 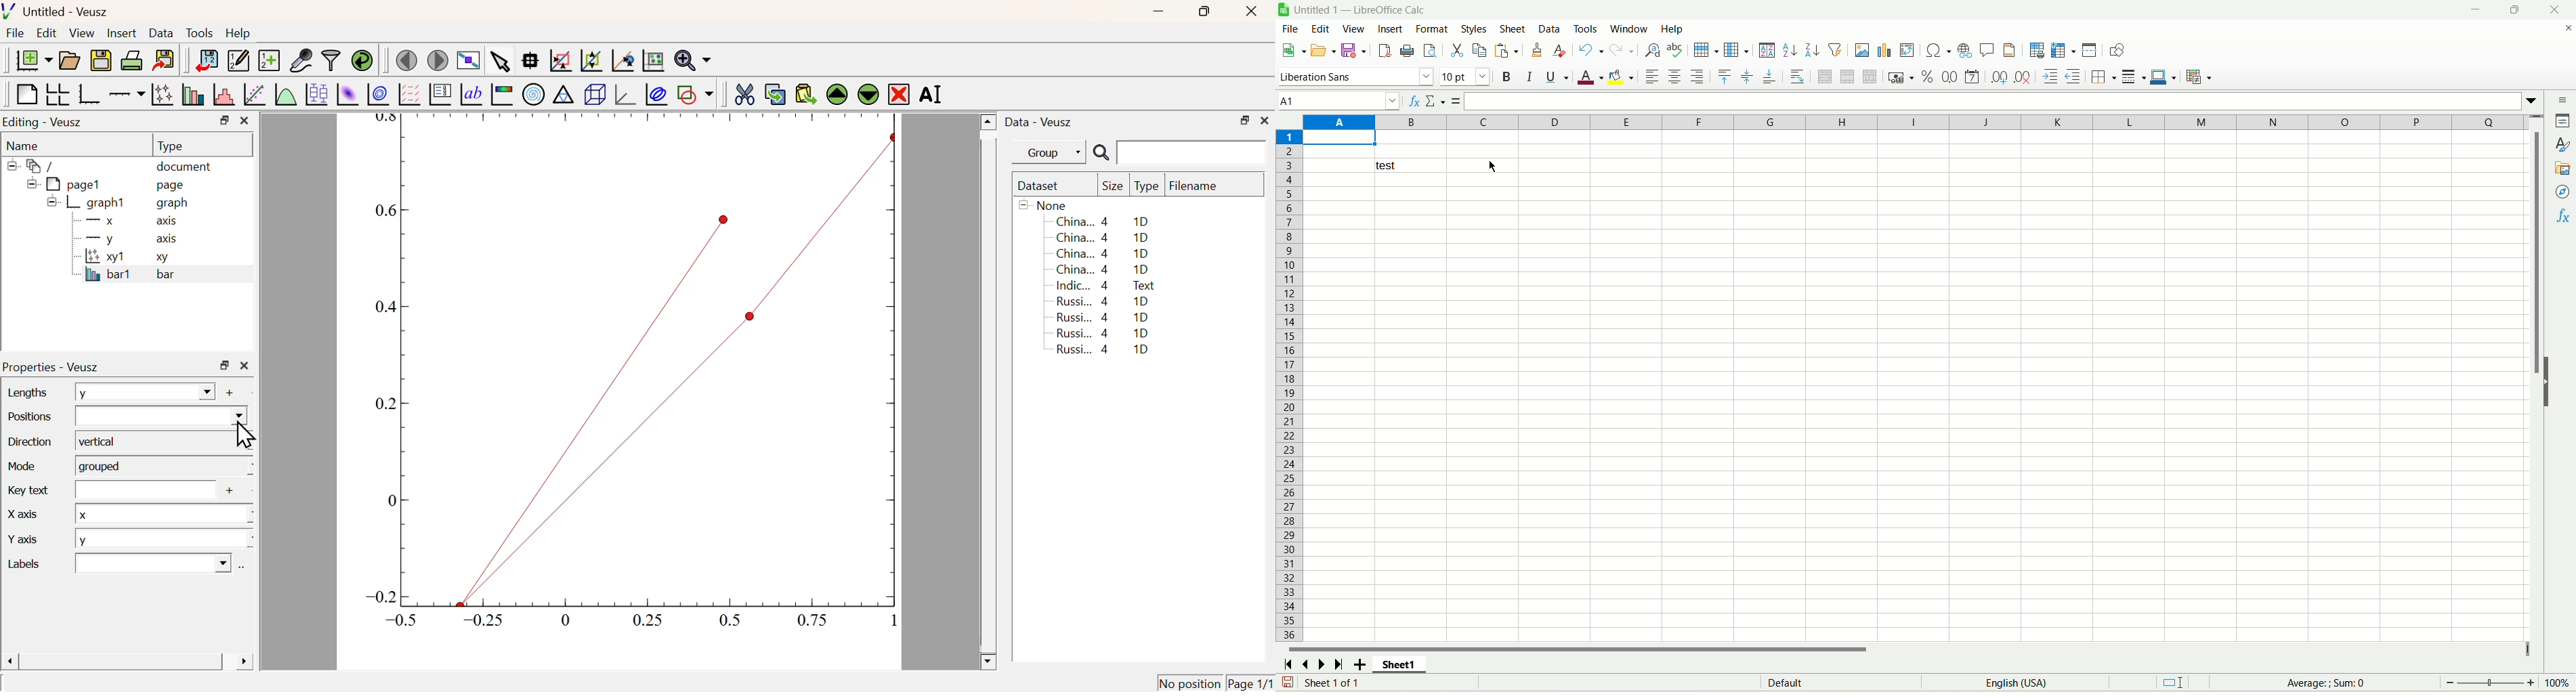 What do you see at coordinates (1747, 77) in the screenshot?
I see `center vertically` at bounding box center [1747, 77].